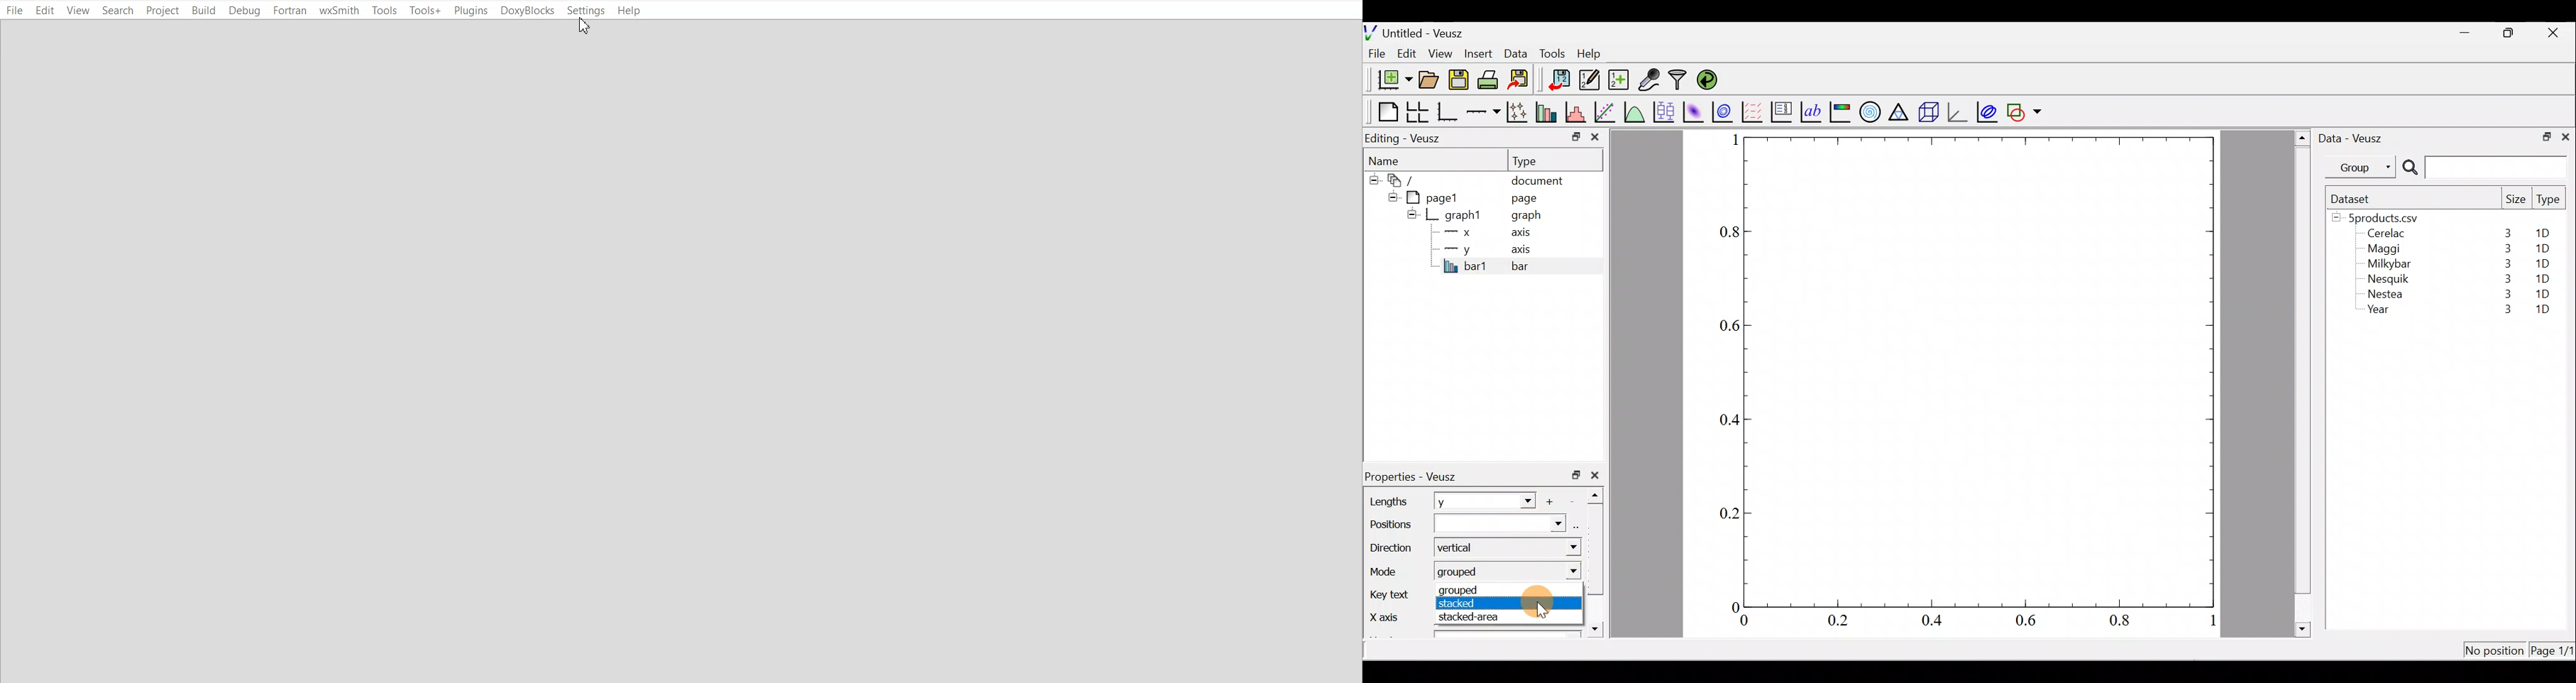  Describe the element at coordinates (1838, 620) in the screenshot. I see `0.2` at that location.